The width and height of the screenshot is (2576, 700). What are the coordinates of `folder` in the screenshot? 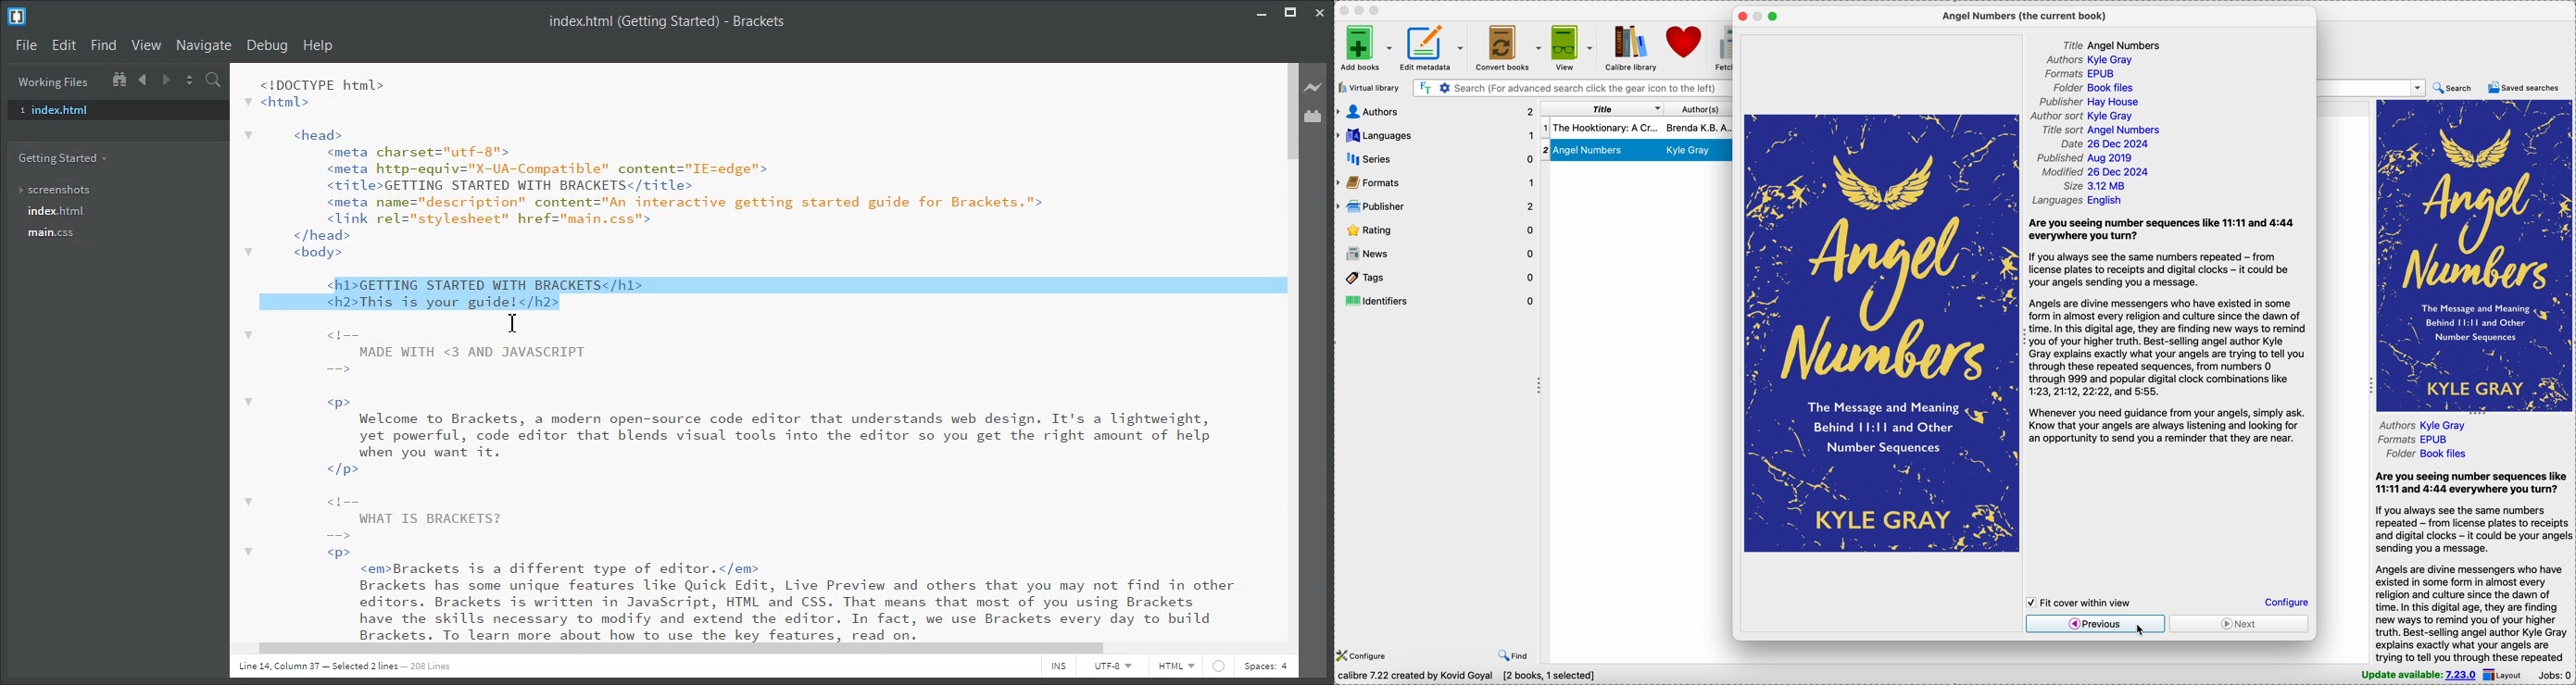 It's located at (2424, 454).